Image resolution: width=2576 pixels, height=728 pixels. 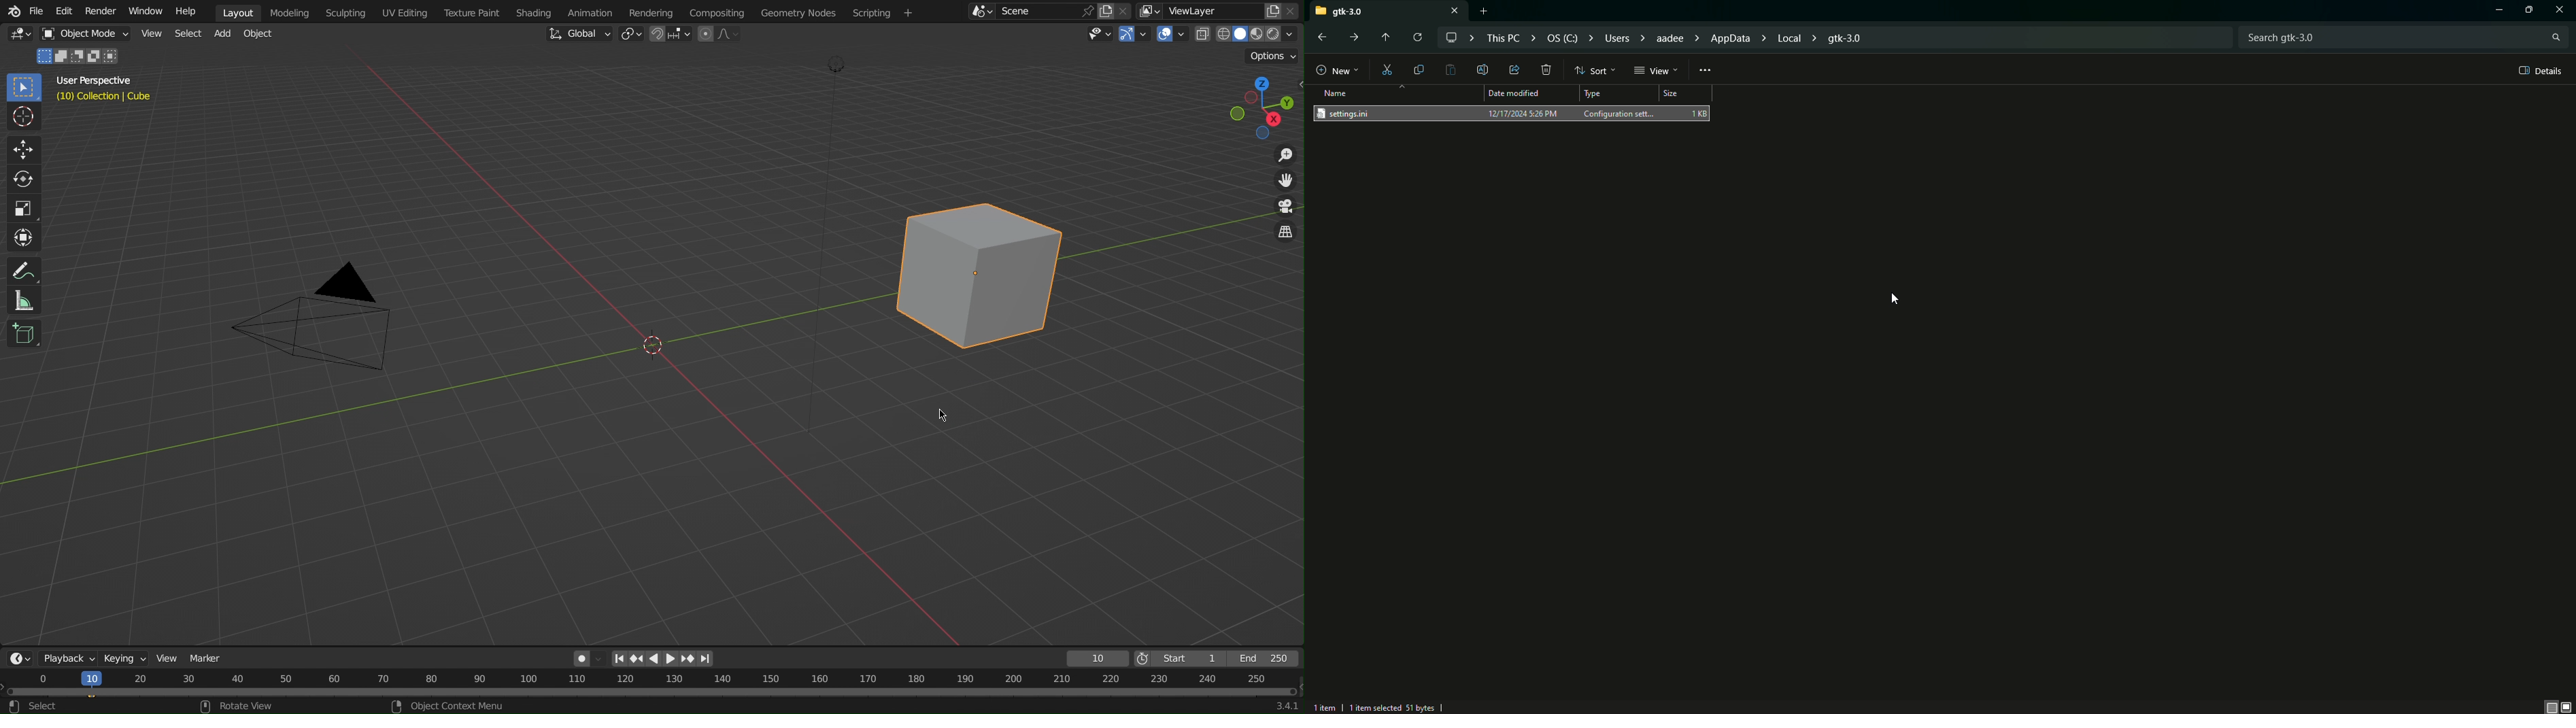 What do you see at coordinates (103, 10) in the screenshot?
I see `Render` at bounding box center [103, 10].